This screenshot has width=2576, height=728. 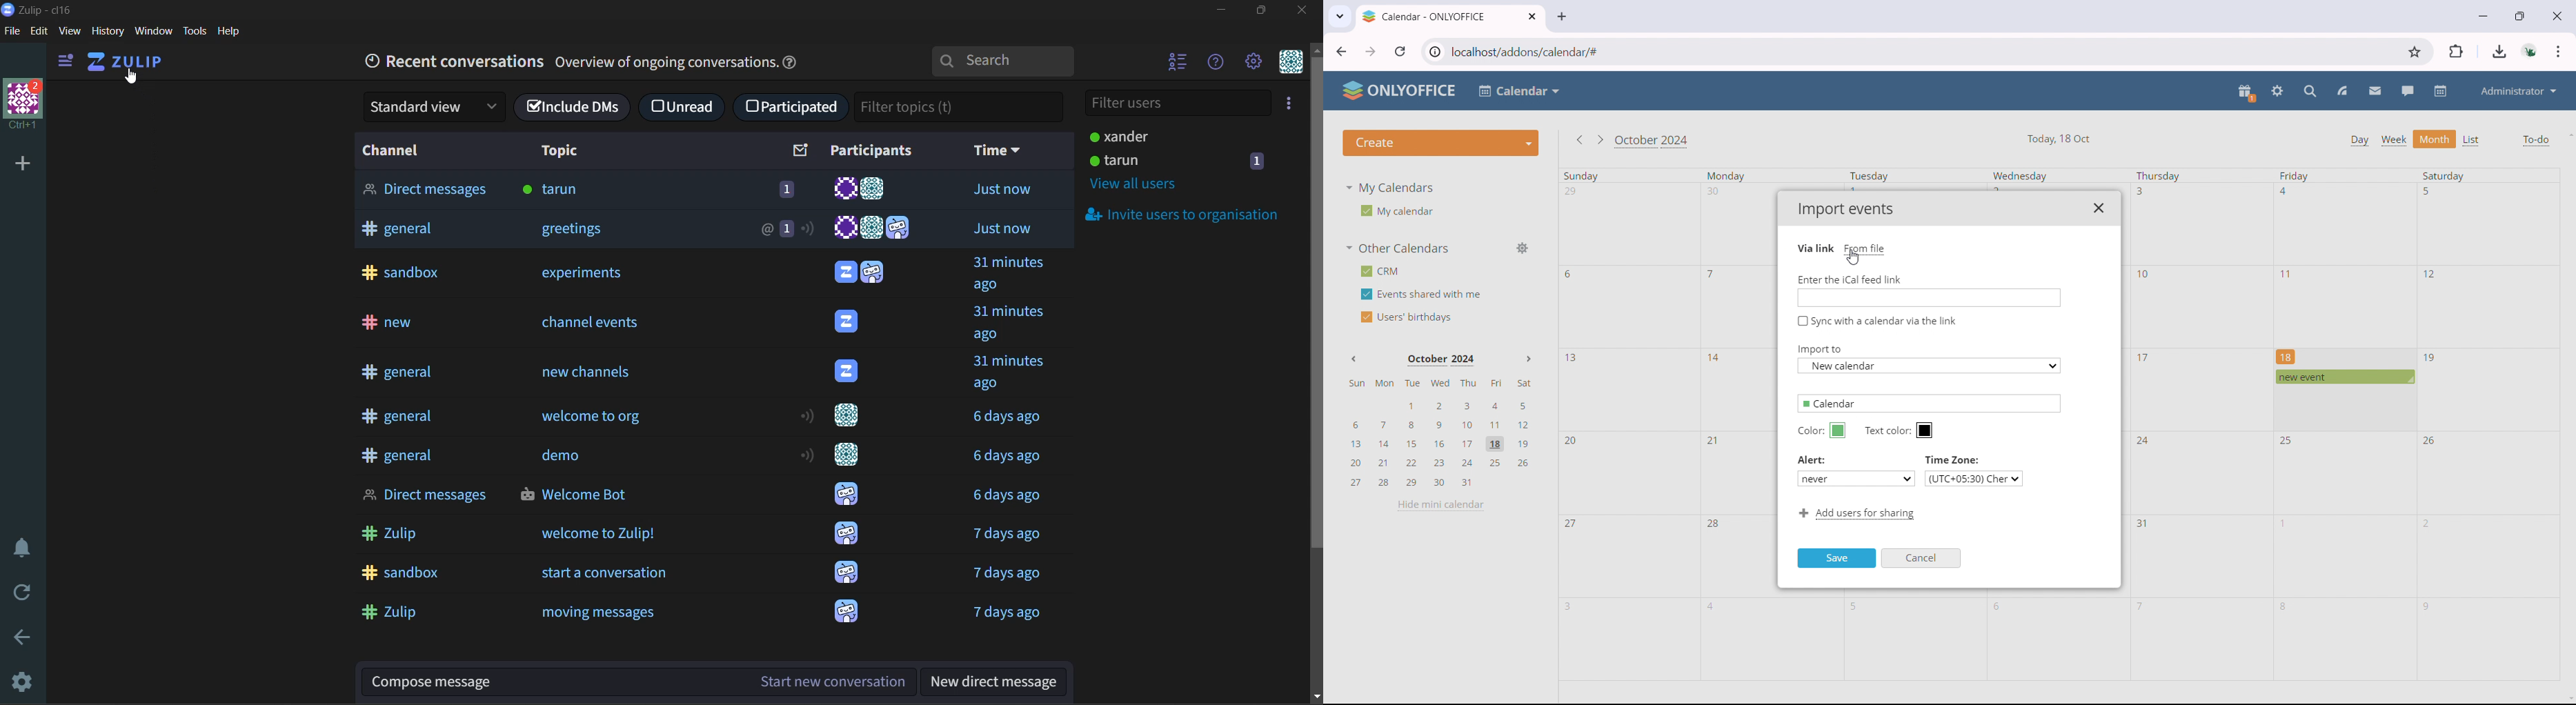 What do you see at coordinates (70, 32) in the screenshot?
I see `view` at bounding box center [70, 32].